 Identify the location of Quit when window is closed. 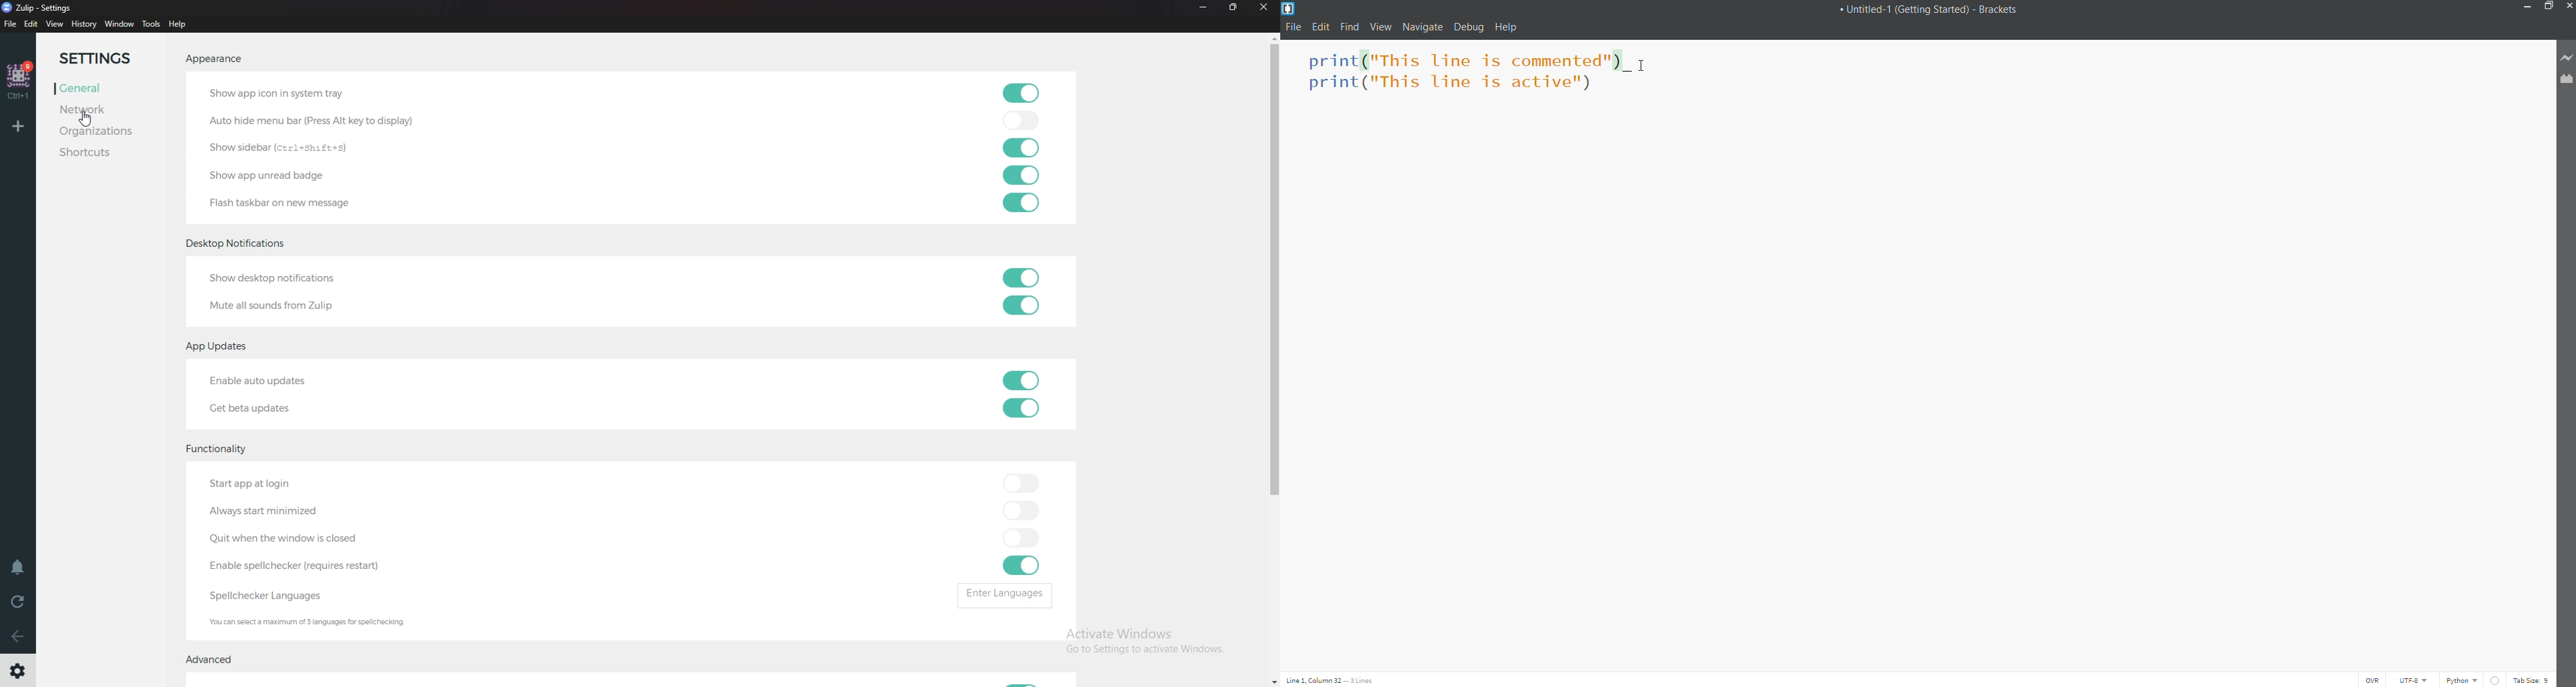
(317, 538).